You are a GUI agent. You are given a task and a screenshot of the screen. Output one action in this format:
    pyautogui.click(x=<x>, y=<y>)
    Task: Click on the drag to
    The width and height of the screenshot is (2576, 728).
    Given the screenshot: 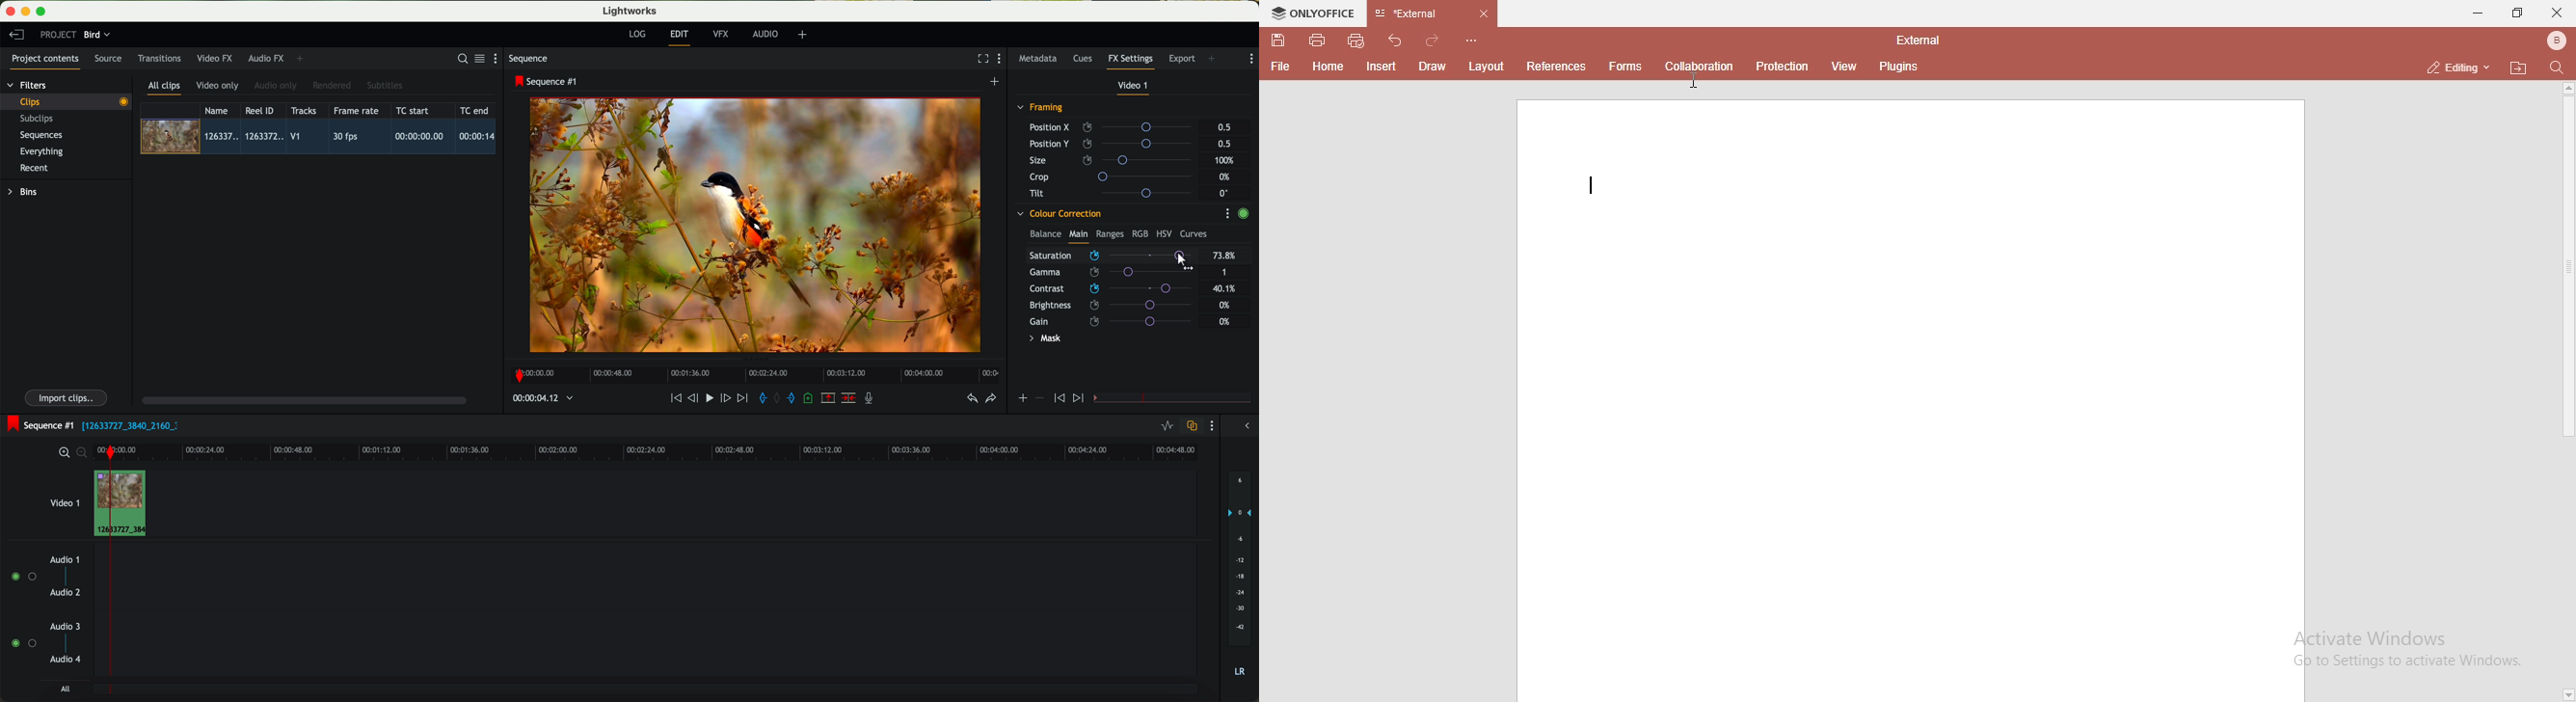 What is the action you would take?
    pyautogui.click(x=1185, y=260)
    